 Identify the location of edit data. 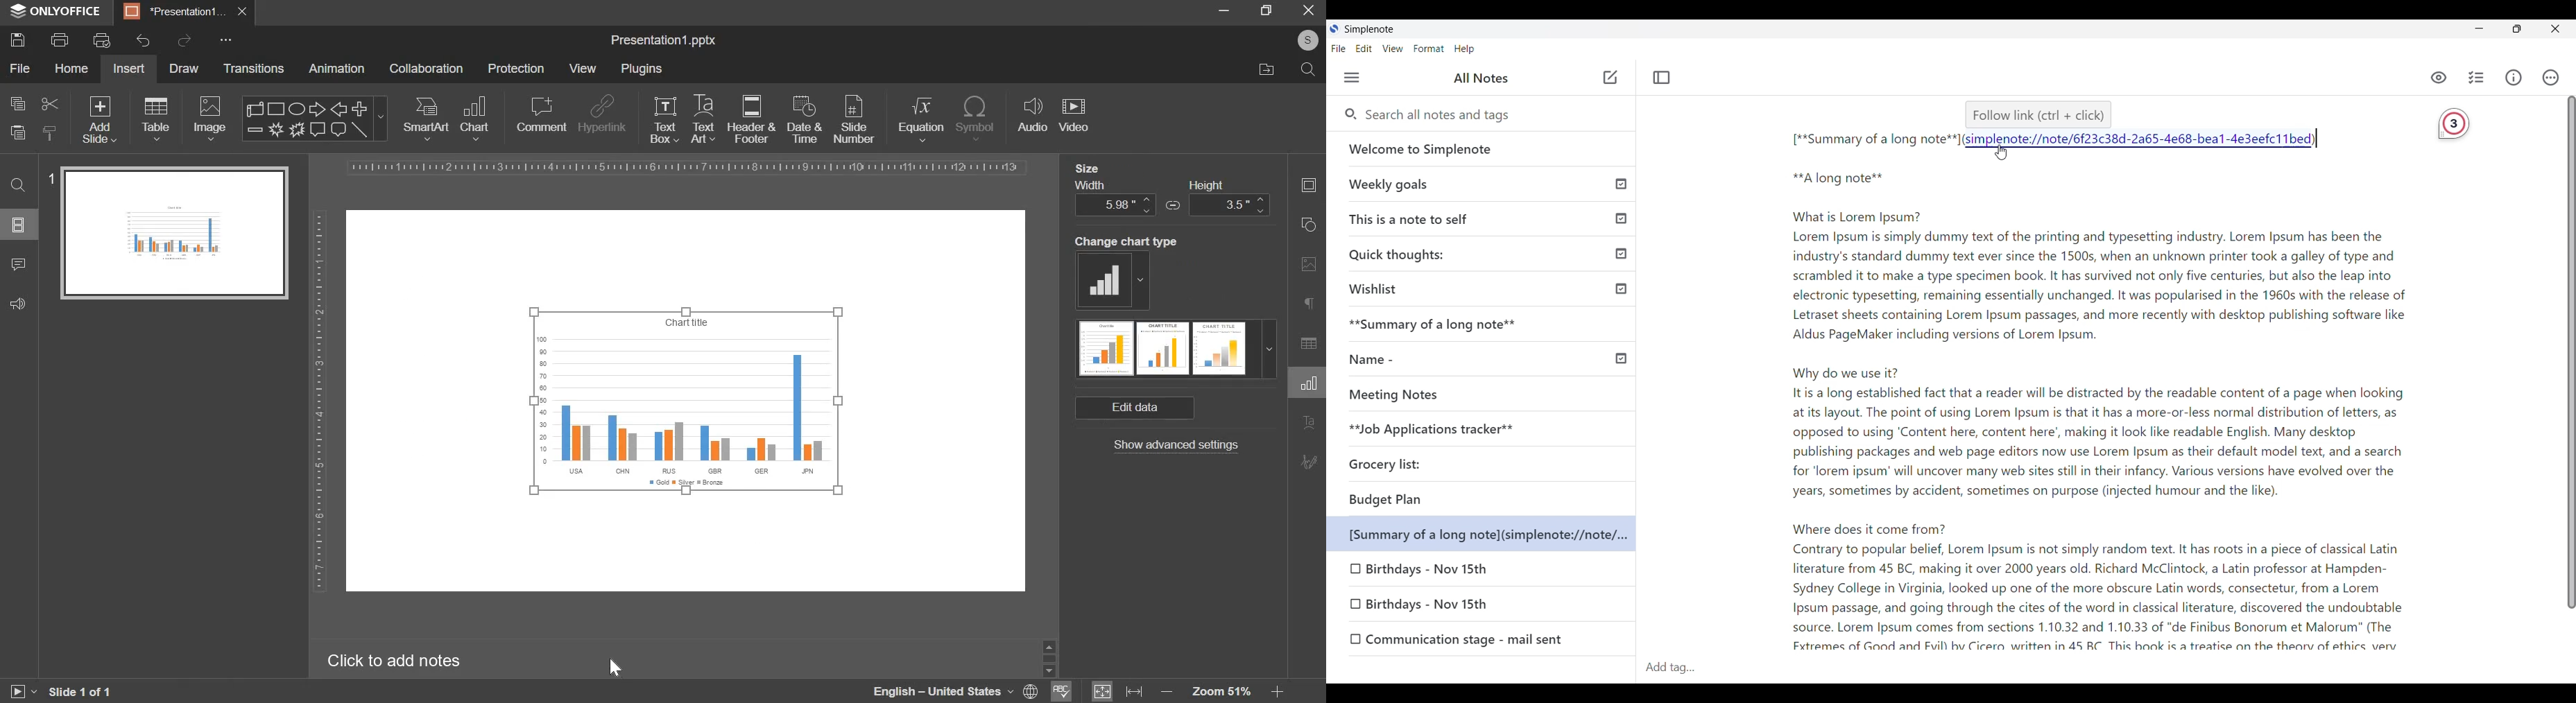
(1134, 409).